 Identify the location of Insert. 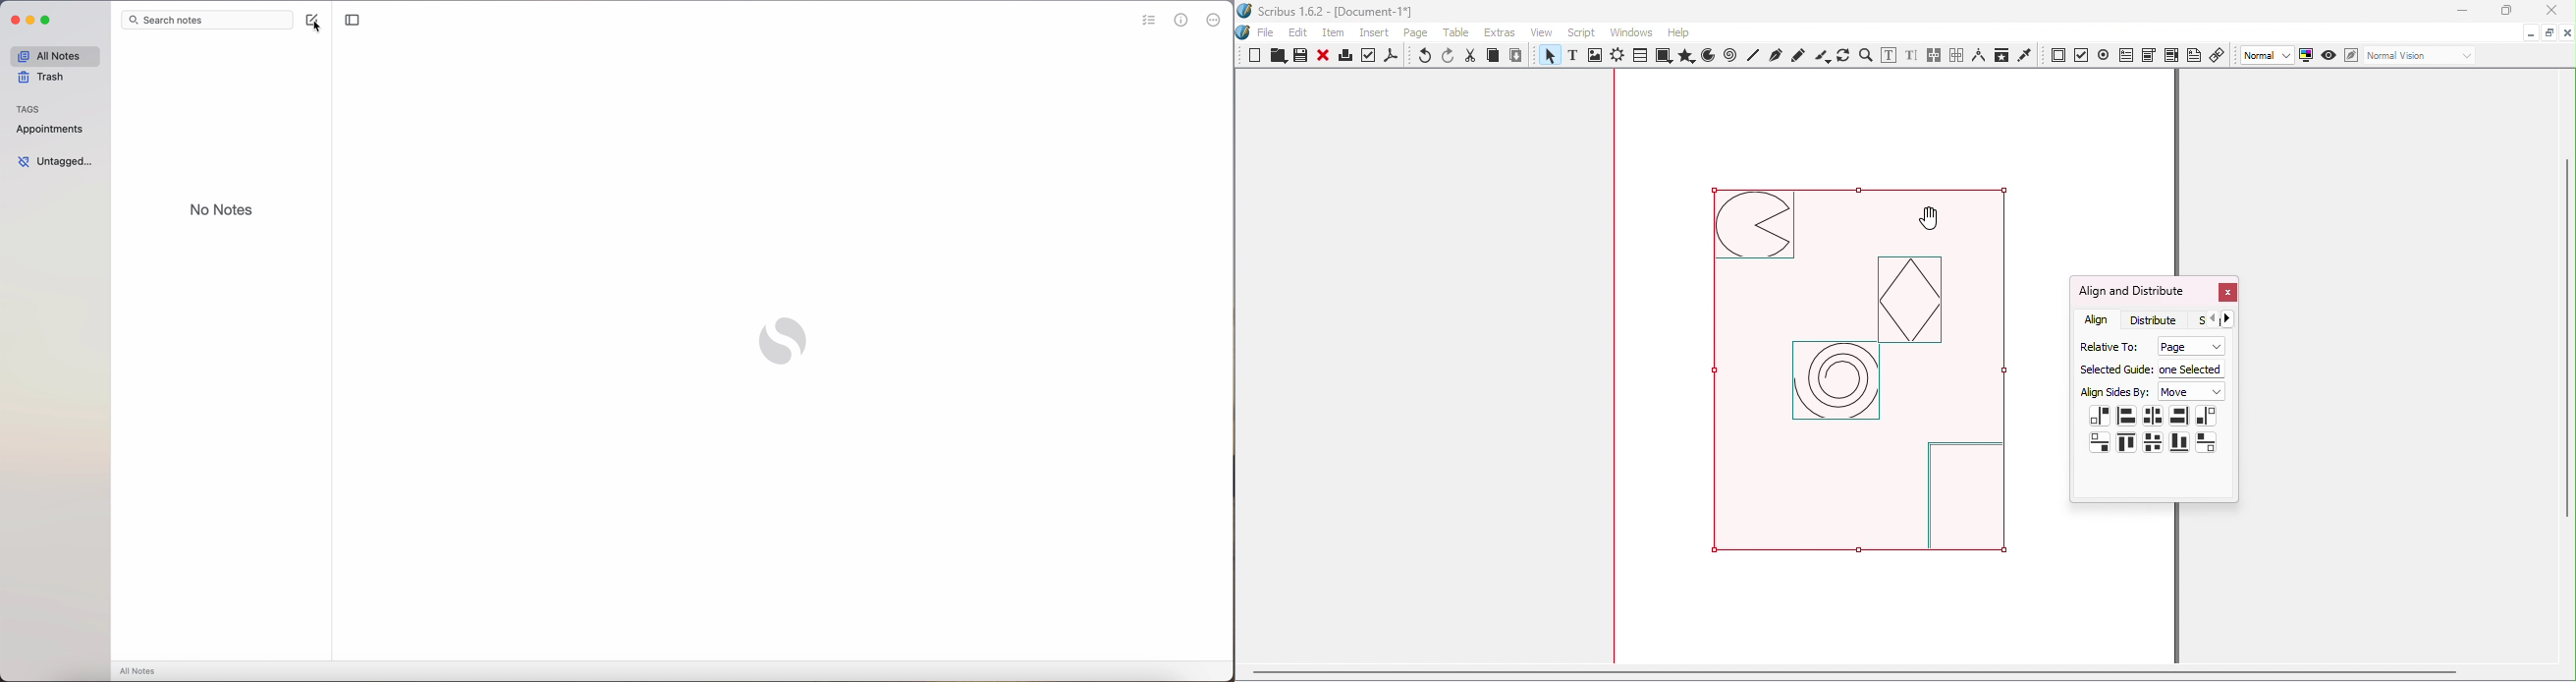
(1377, 30).